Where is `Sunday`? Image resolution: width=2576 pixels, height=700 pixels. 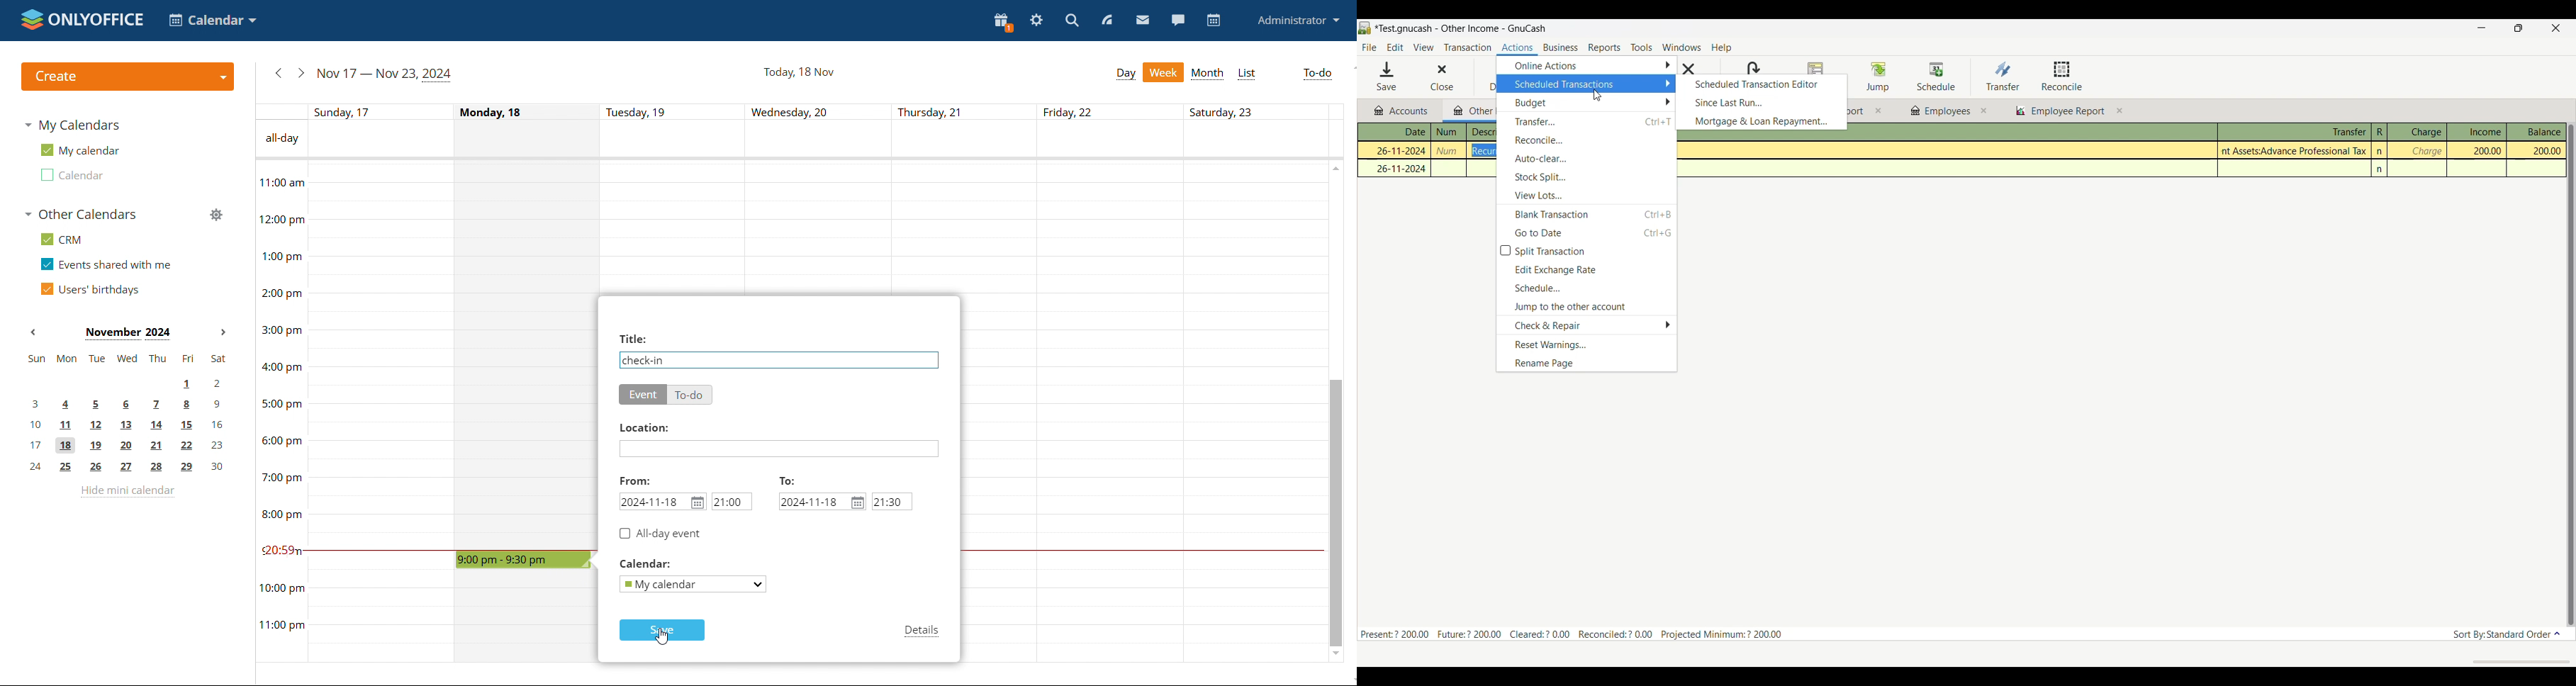 Sunday is located at coordinates (383, 412).